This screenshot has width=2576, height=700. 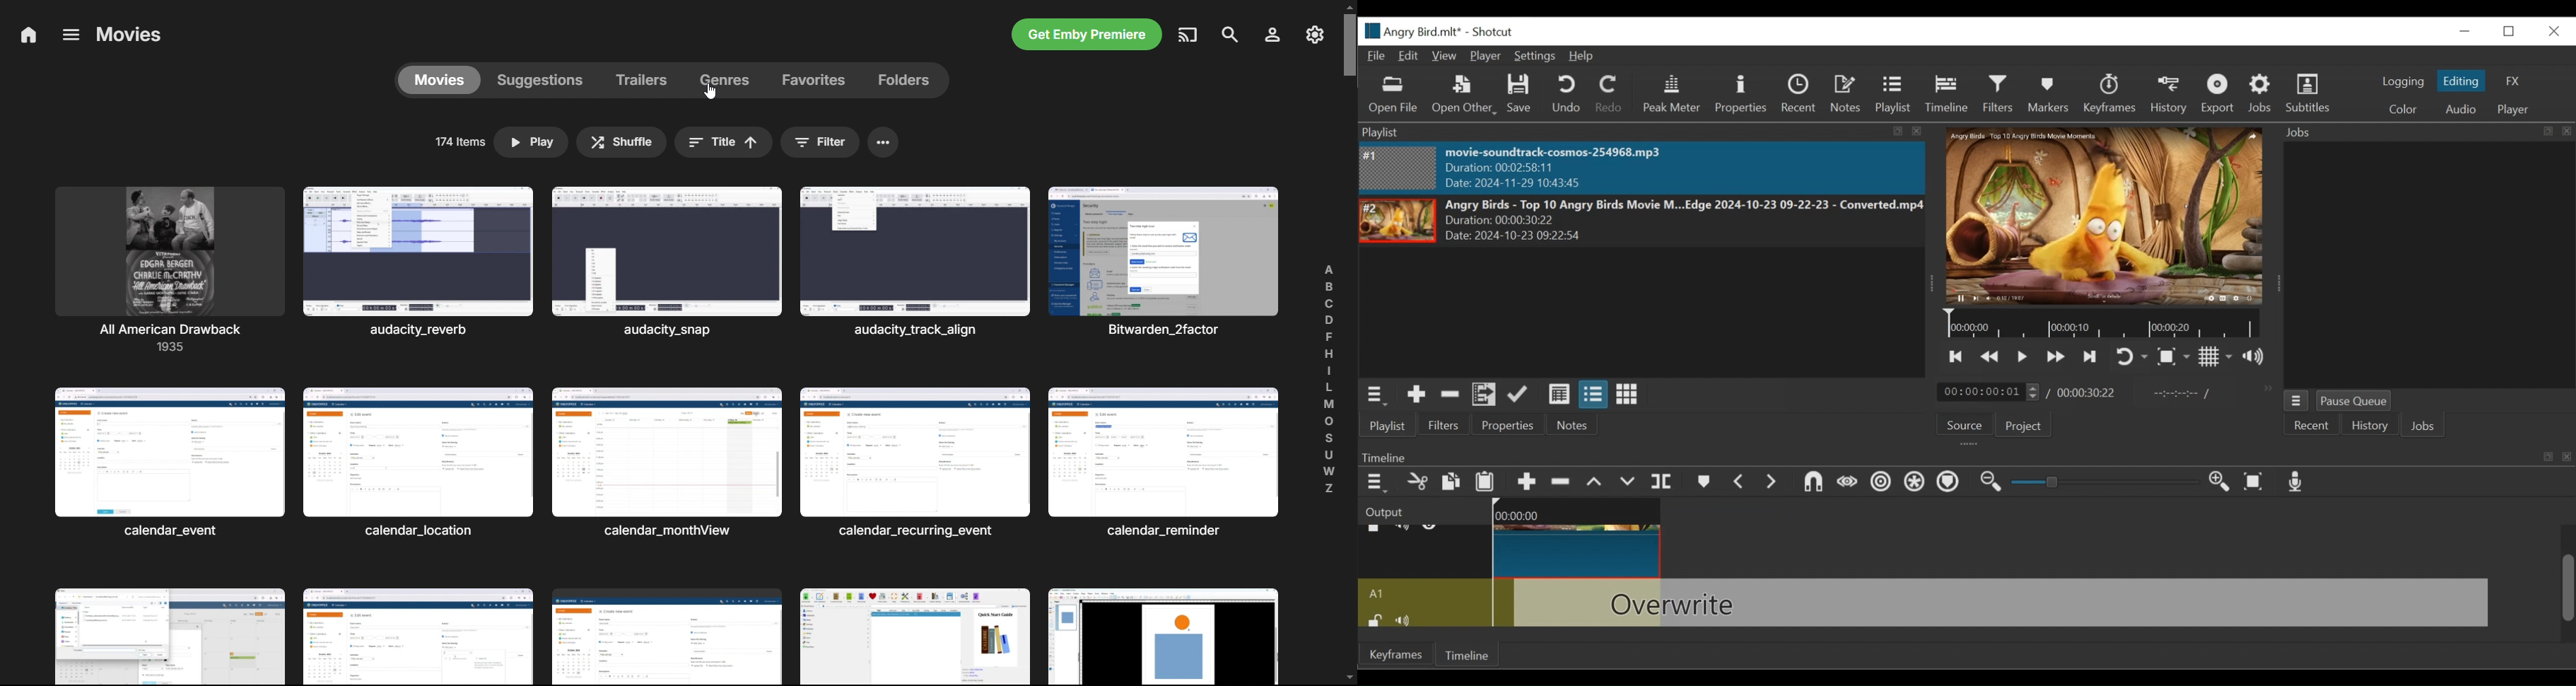 What do you see at coordinates (1412, 30) in the screenshot?
I see `File Name` at bounding box center [1412, 30].